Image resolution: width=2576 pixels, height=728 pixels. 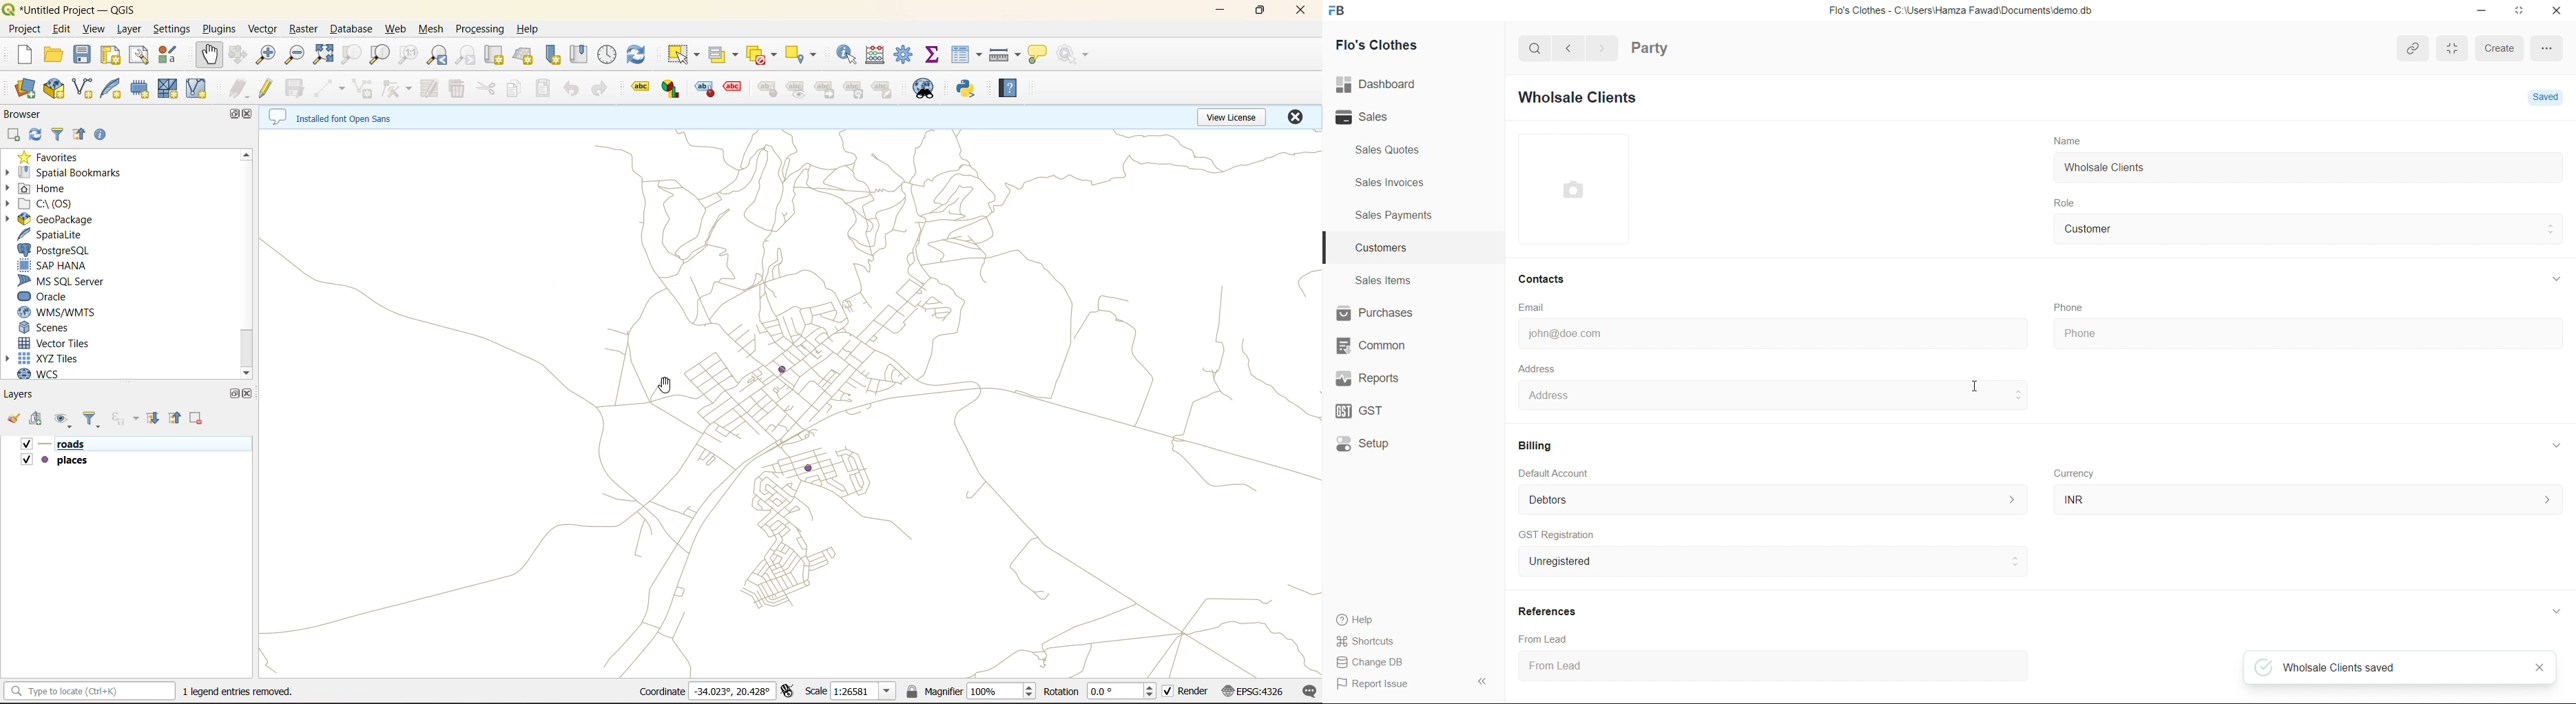 What do you see at coordinates (2547, 97) in the screenshot?
I see `Saved` at bounding box center [2547, 97].